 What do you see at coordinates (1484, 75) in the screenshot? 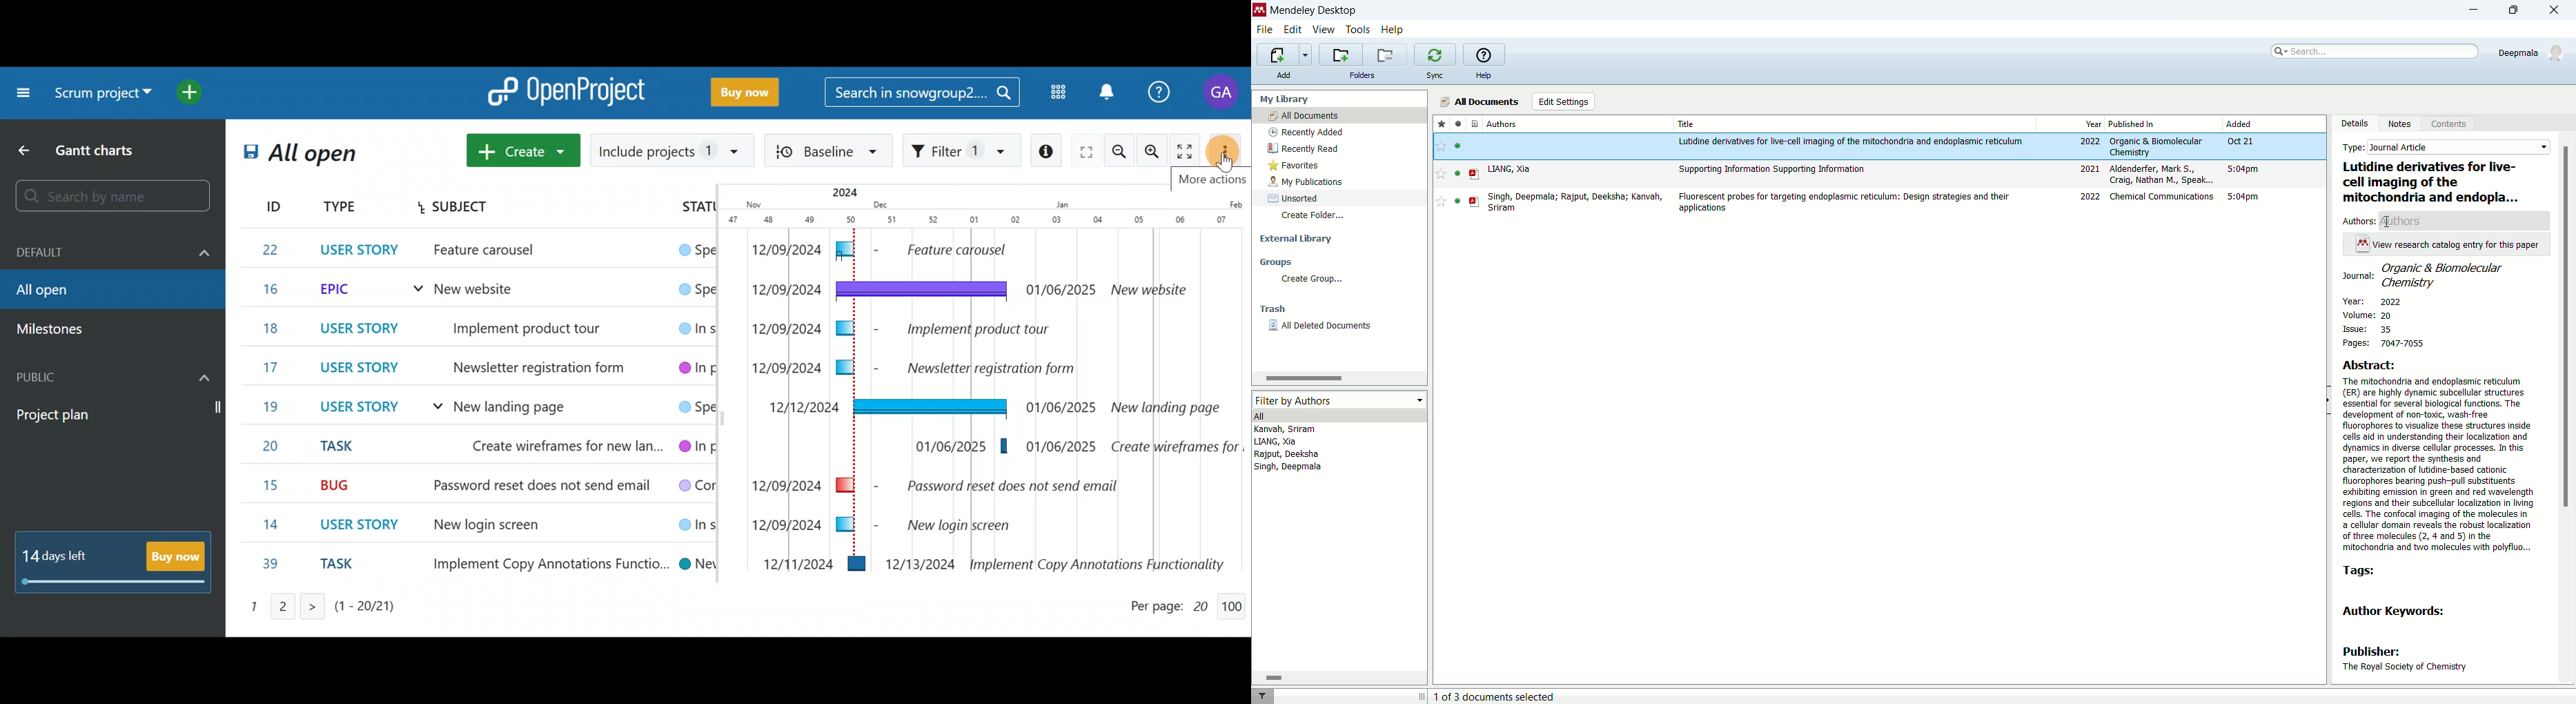
I see `help` at bounding box center [1484, 75].